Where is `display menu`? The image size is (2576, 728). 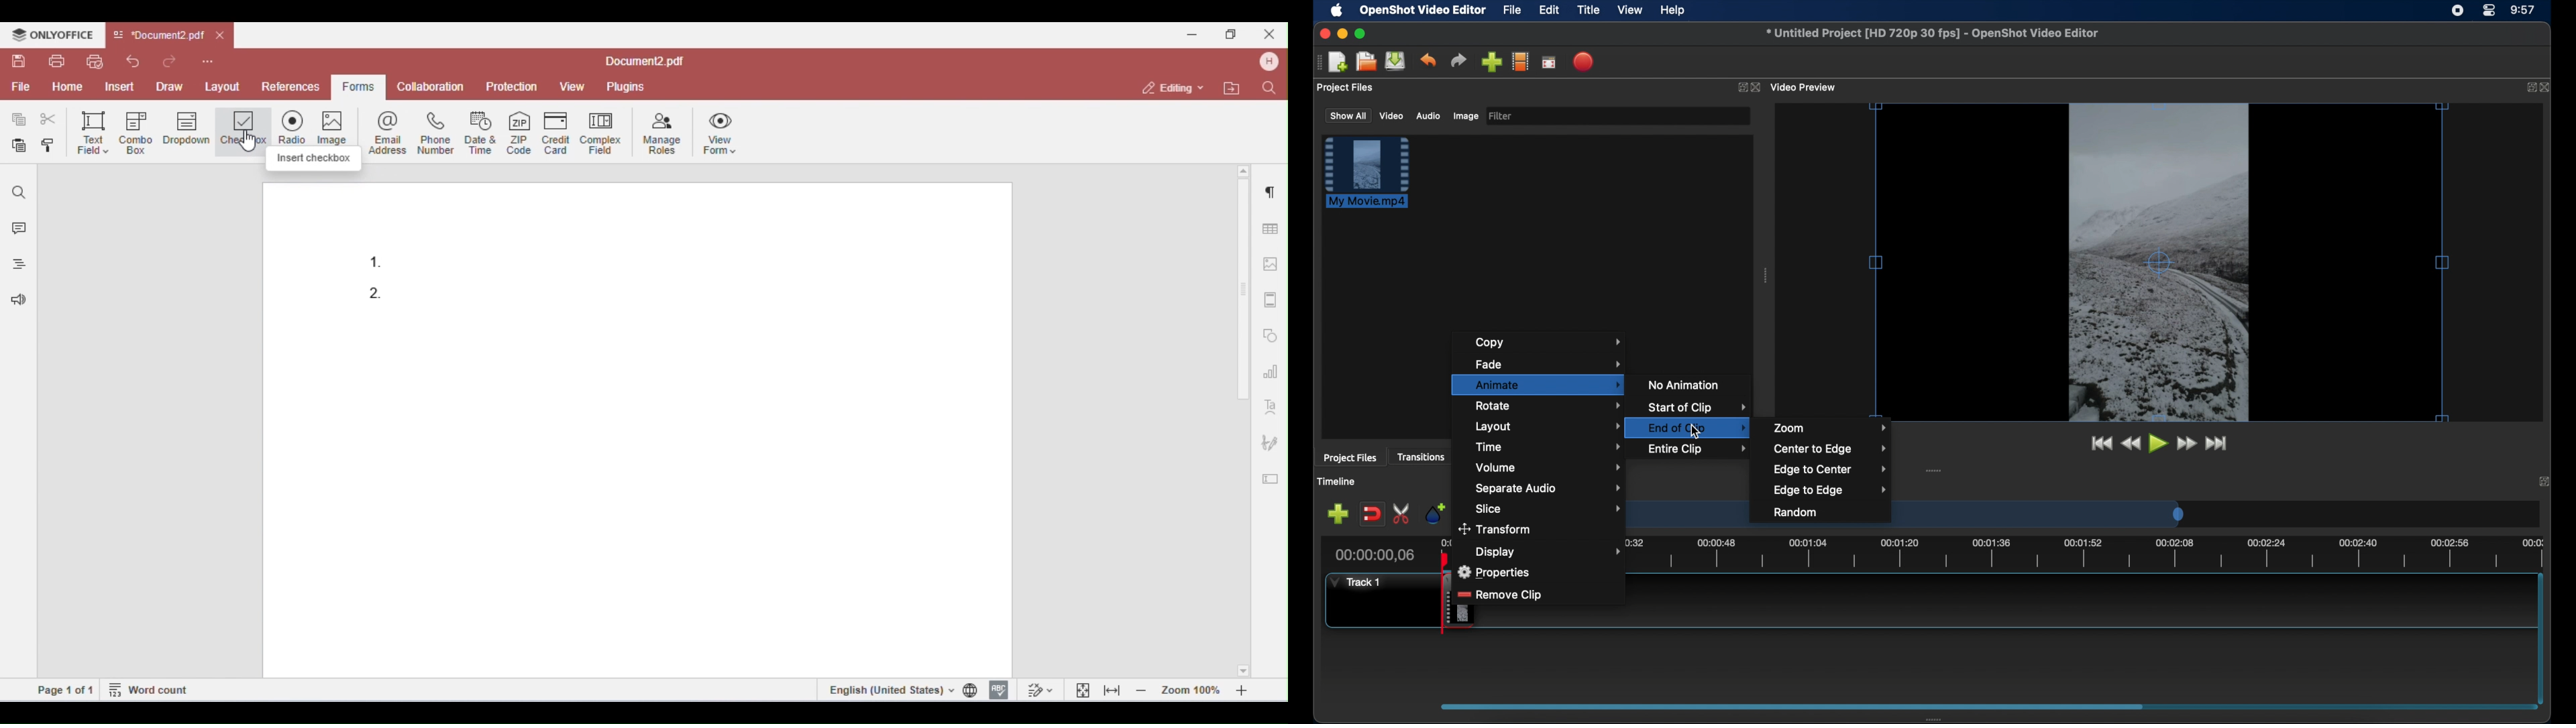
display menu is located at coordinates (1548, 552).